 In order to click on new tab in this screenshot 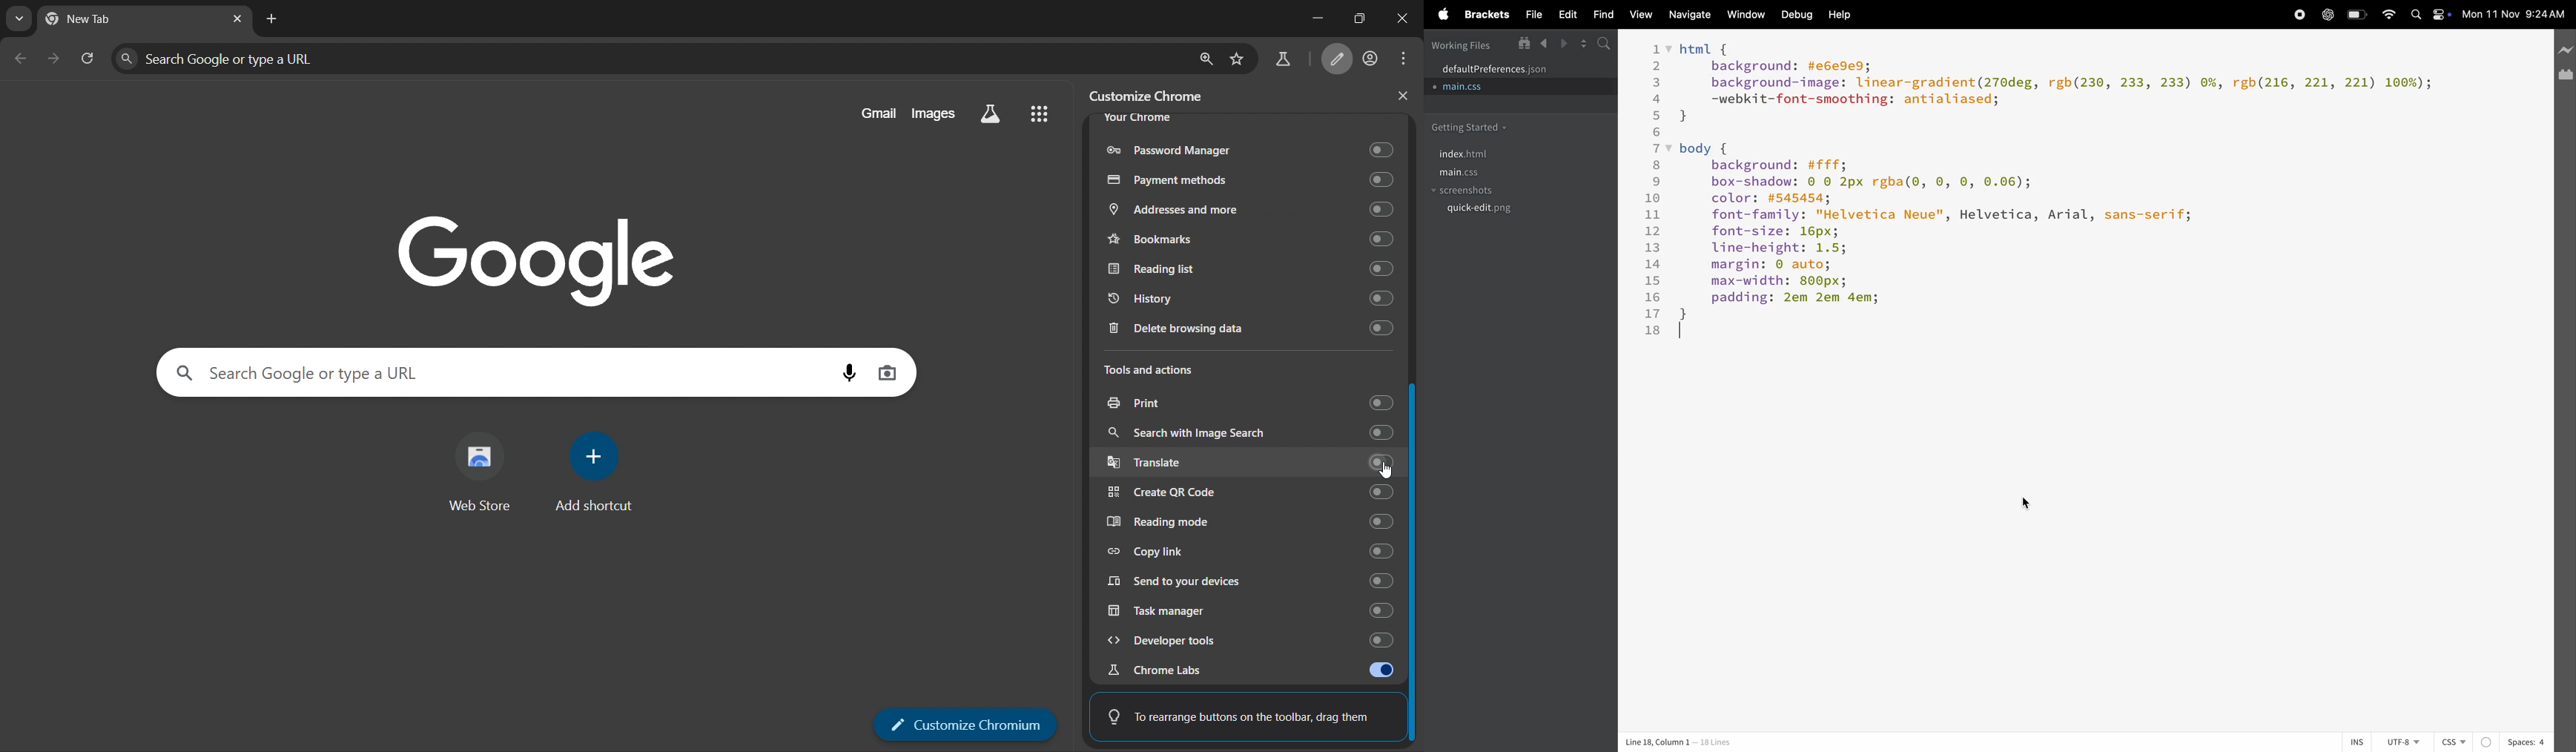, I will do `click(272, 19)`.